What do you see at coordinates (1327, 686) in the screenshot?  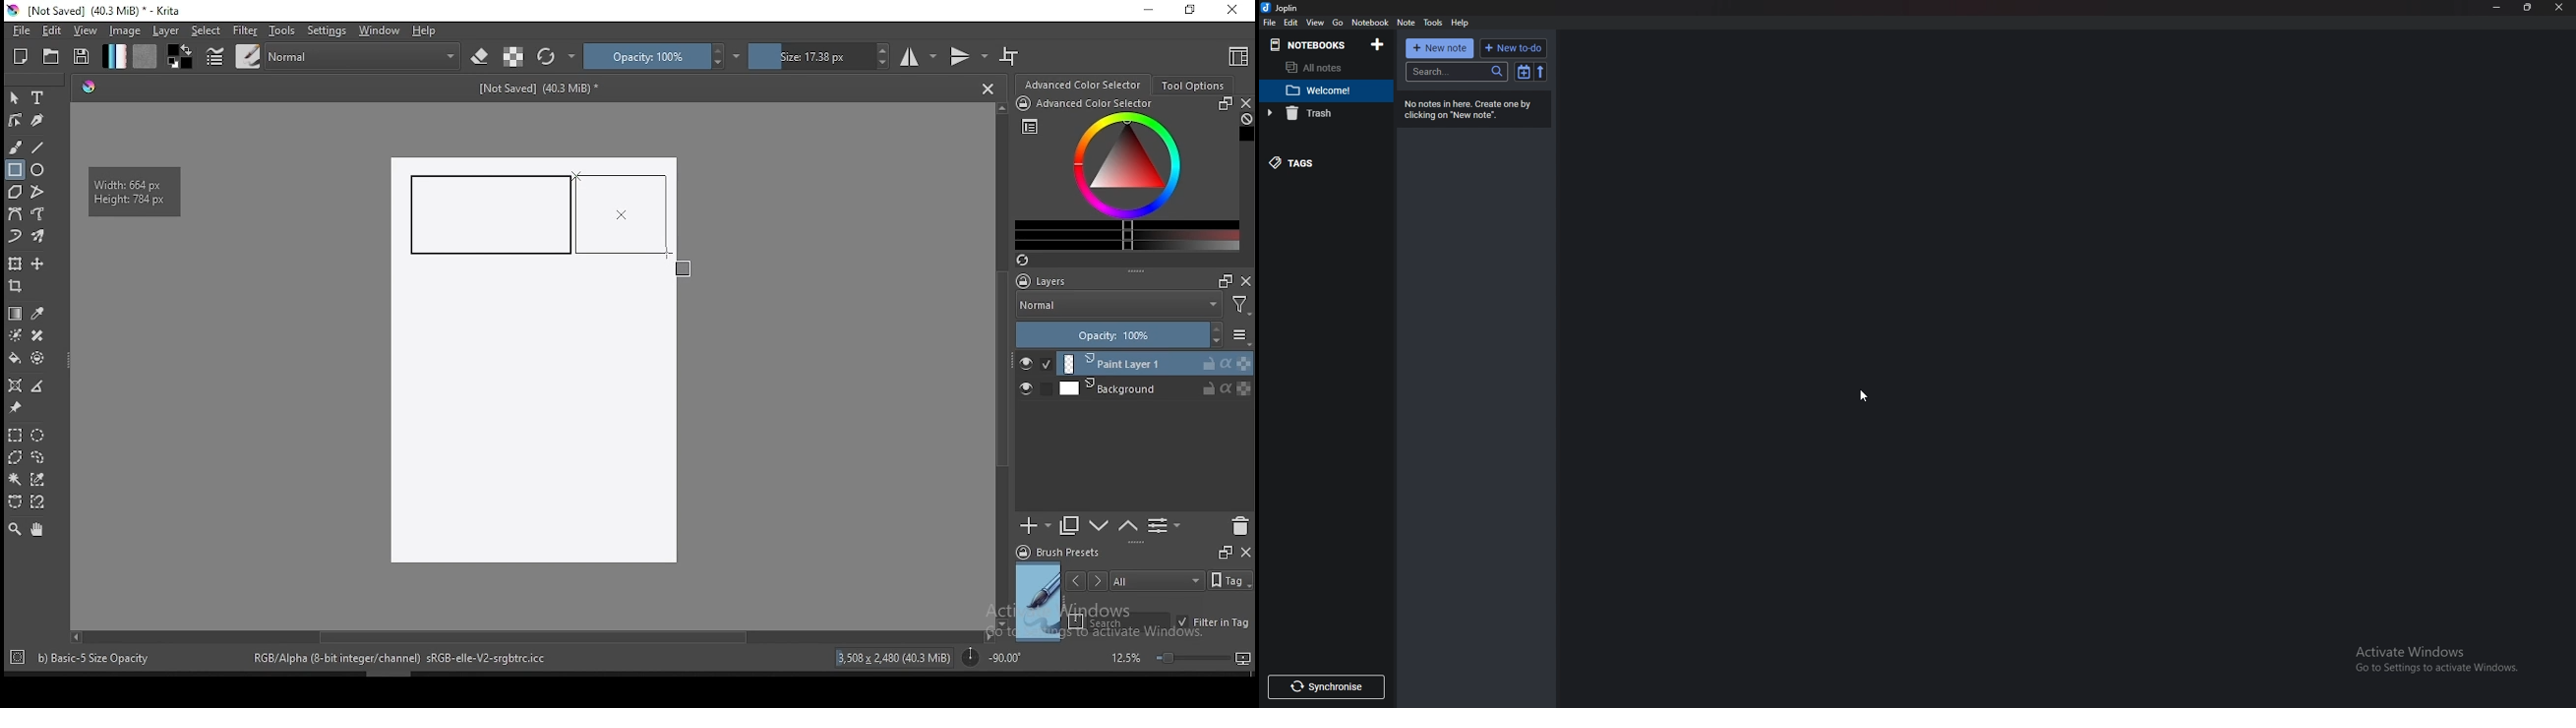 I see `Synchronize` at bounding box center [1327, 686].